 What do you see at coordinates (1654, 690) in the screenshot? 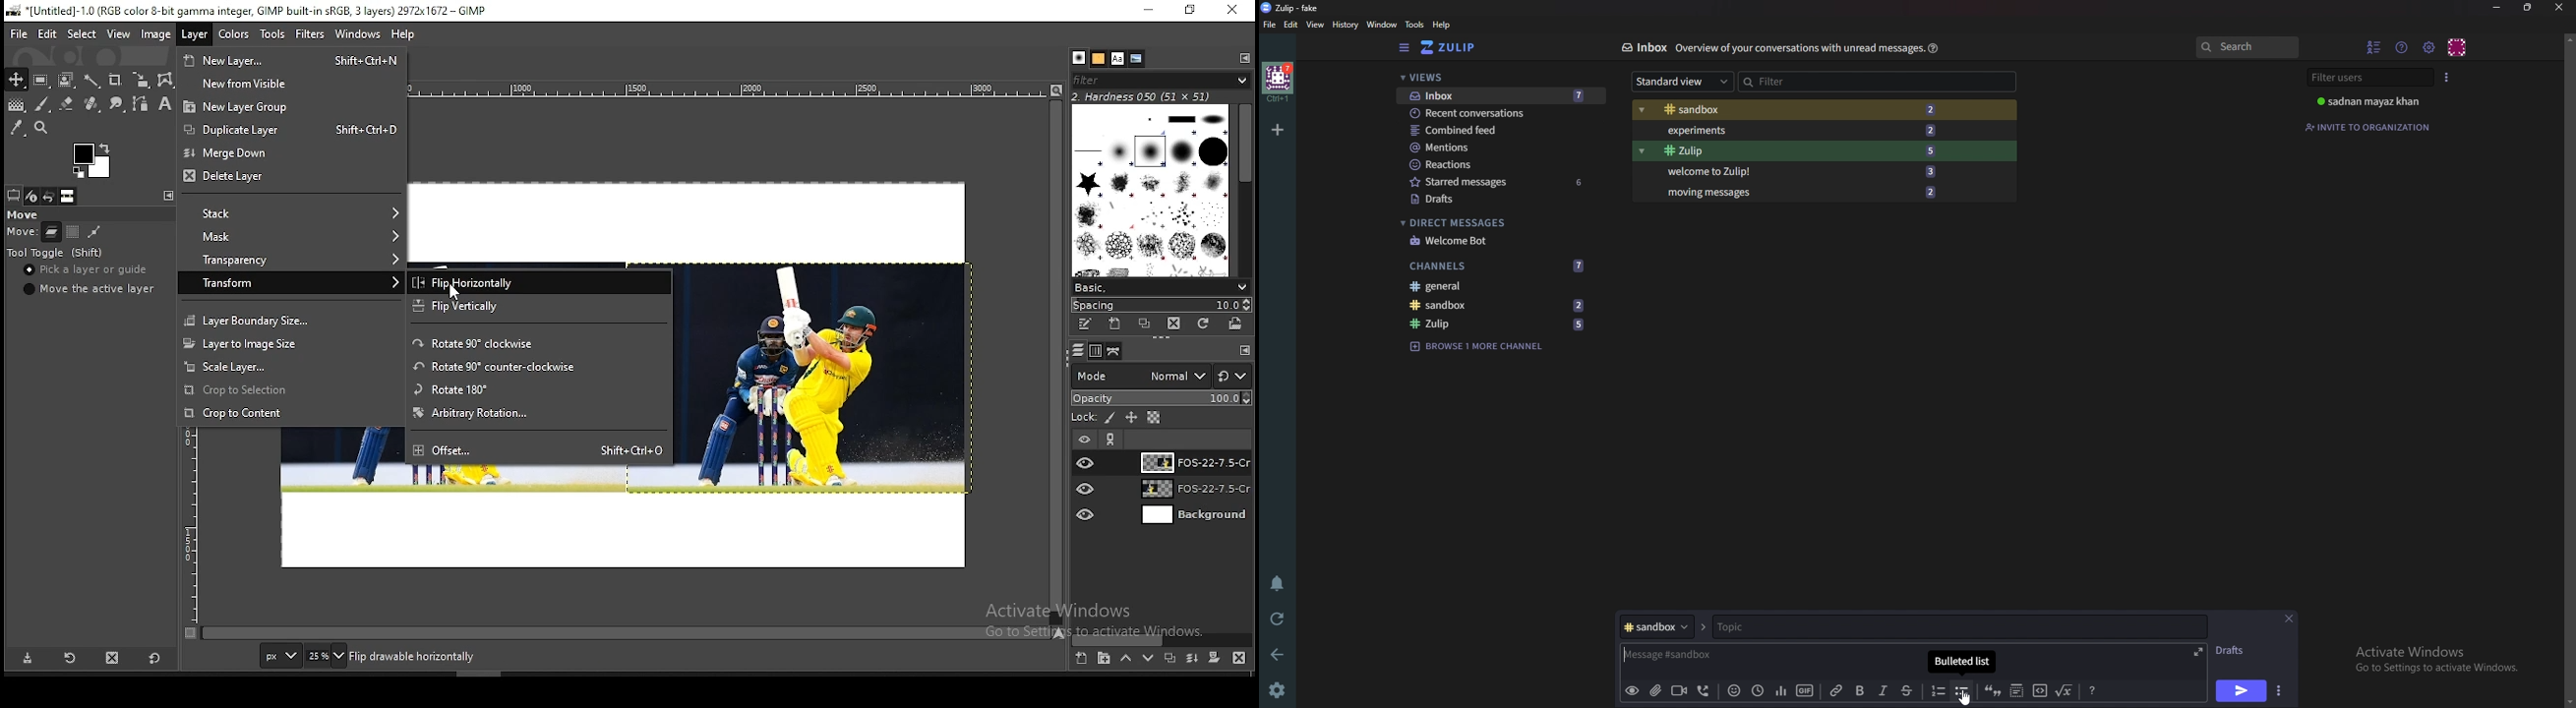
I see `add file` at bounding box center [1654, 690].